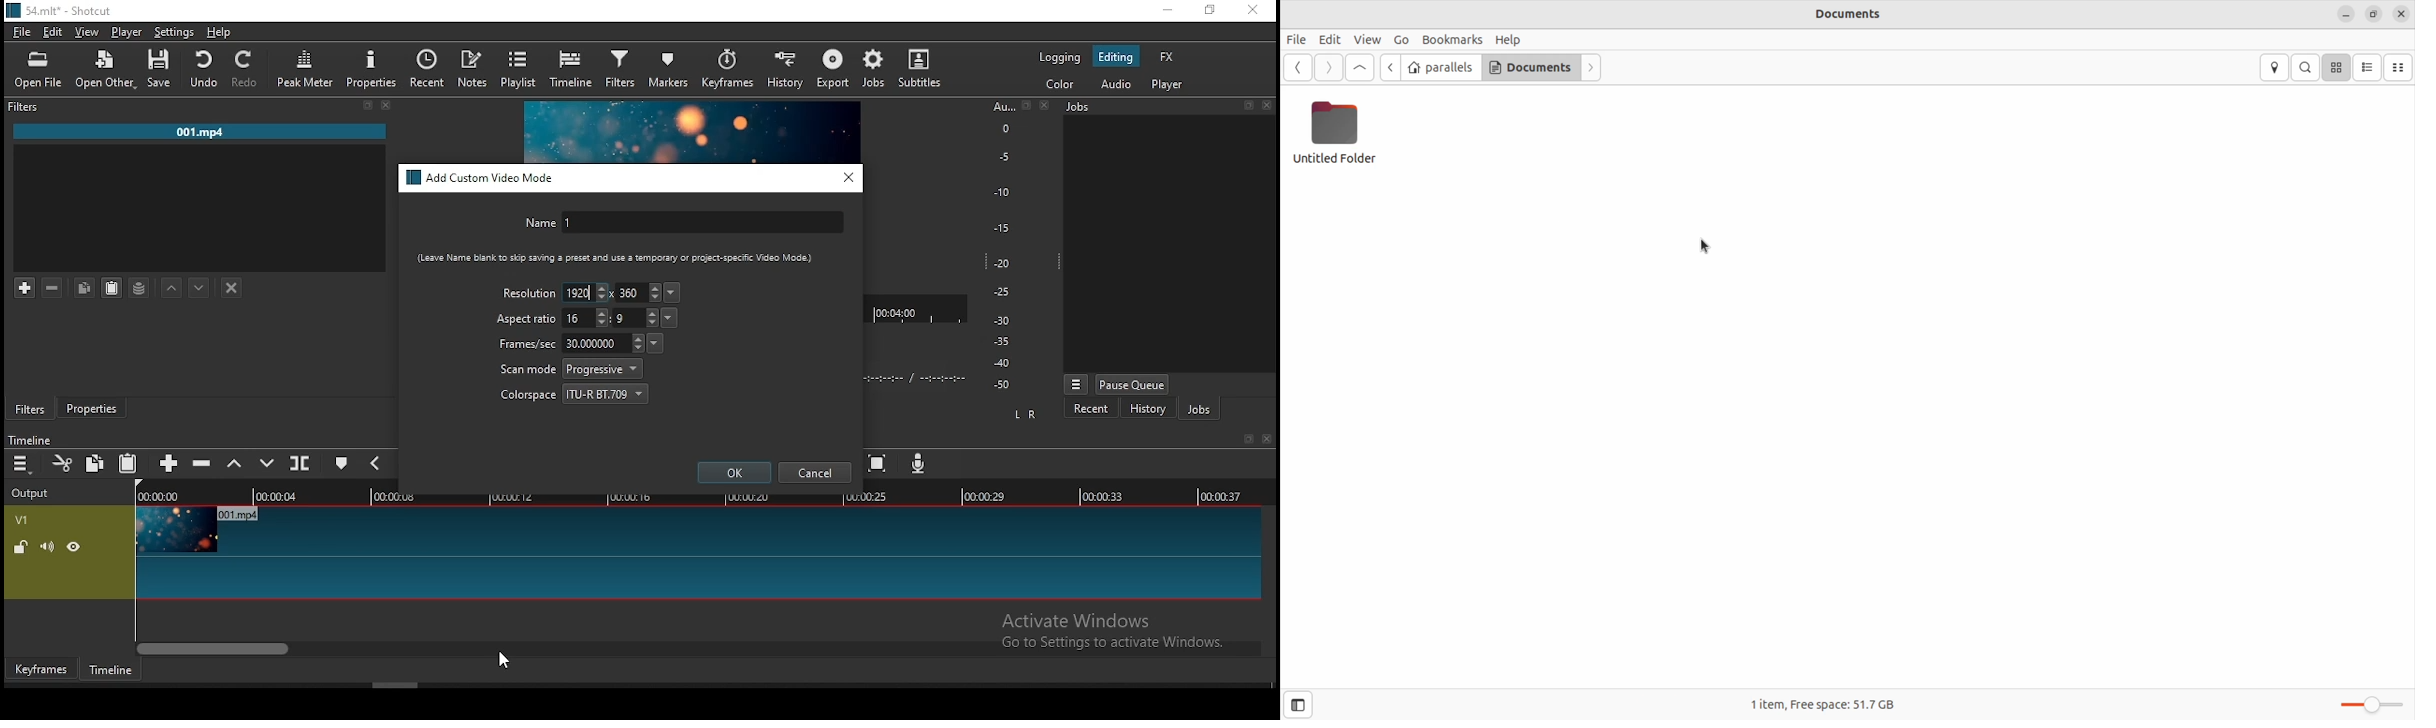 This screenshot has width=2436, height=728. Describe the element at coordinates (1047, 105) in the screenshot. I see `close` at that location.